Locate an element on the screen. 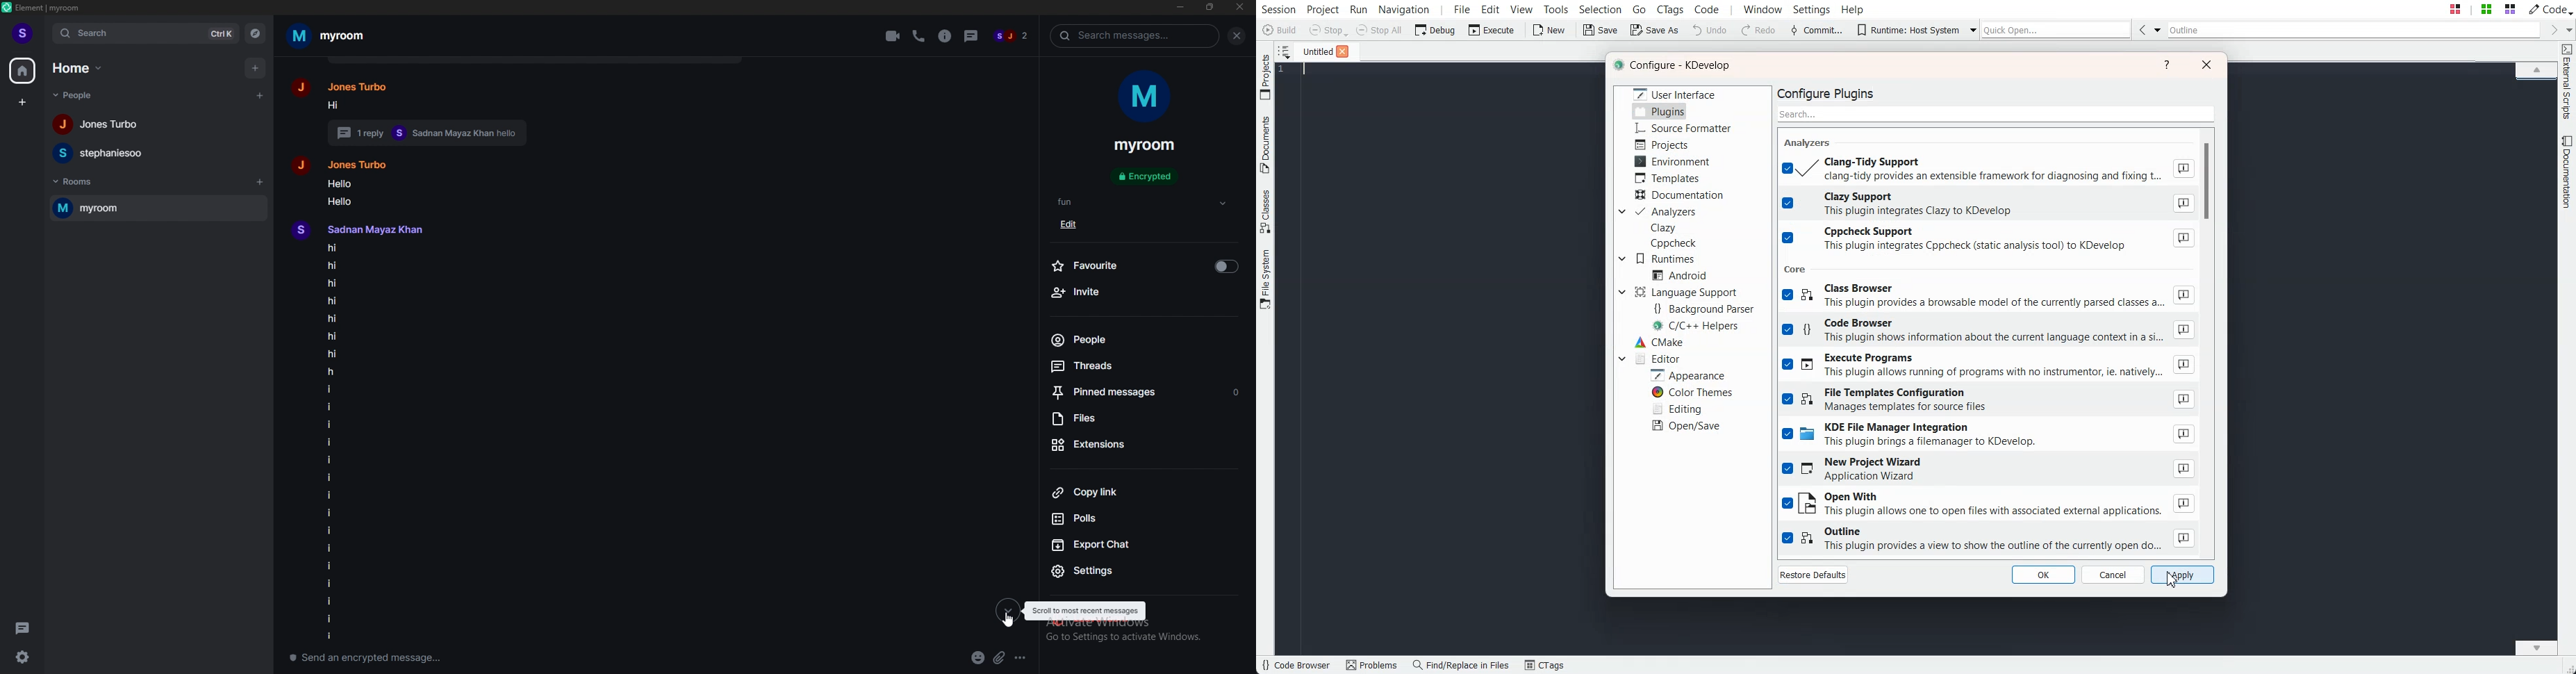 The width and height of the screenshot is (2576, 700). emoji is located at coordinates (977, 657).